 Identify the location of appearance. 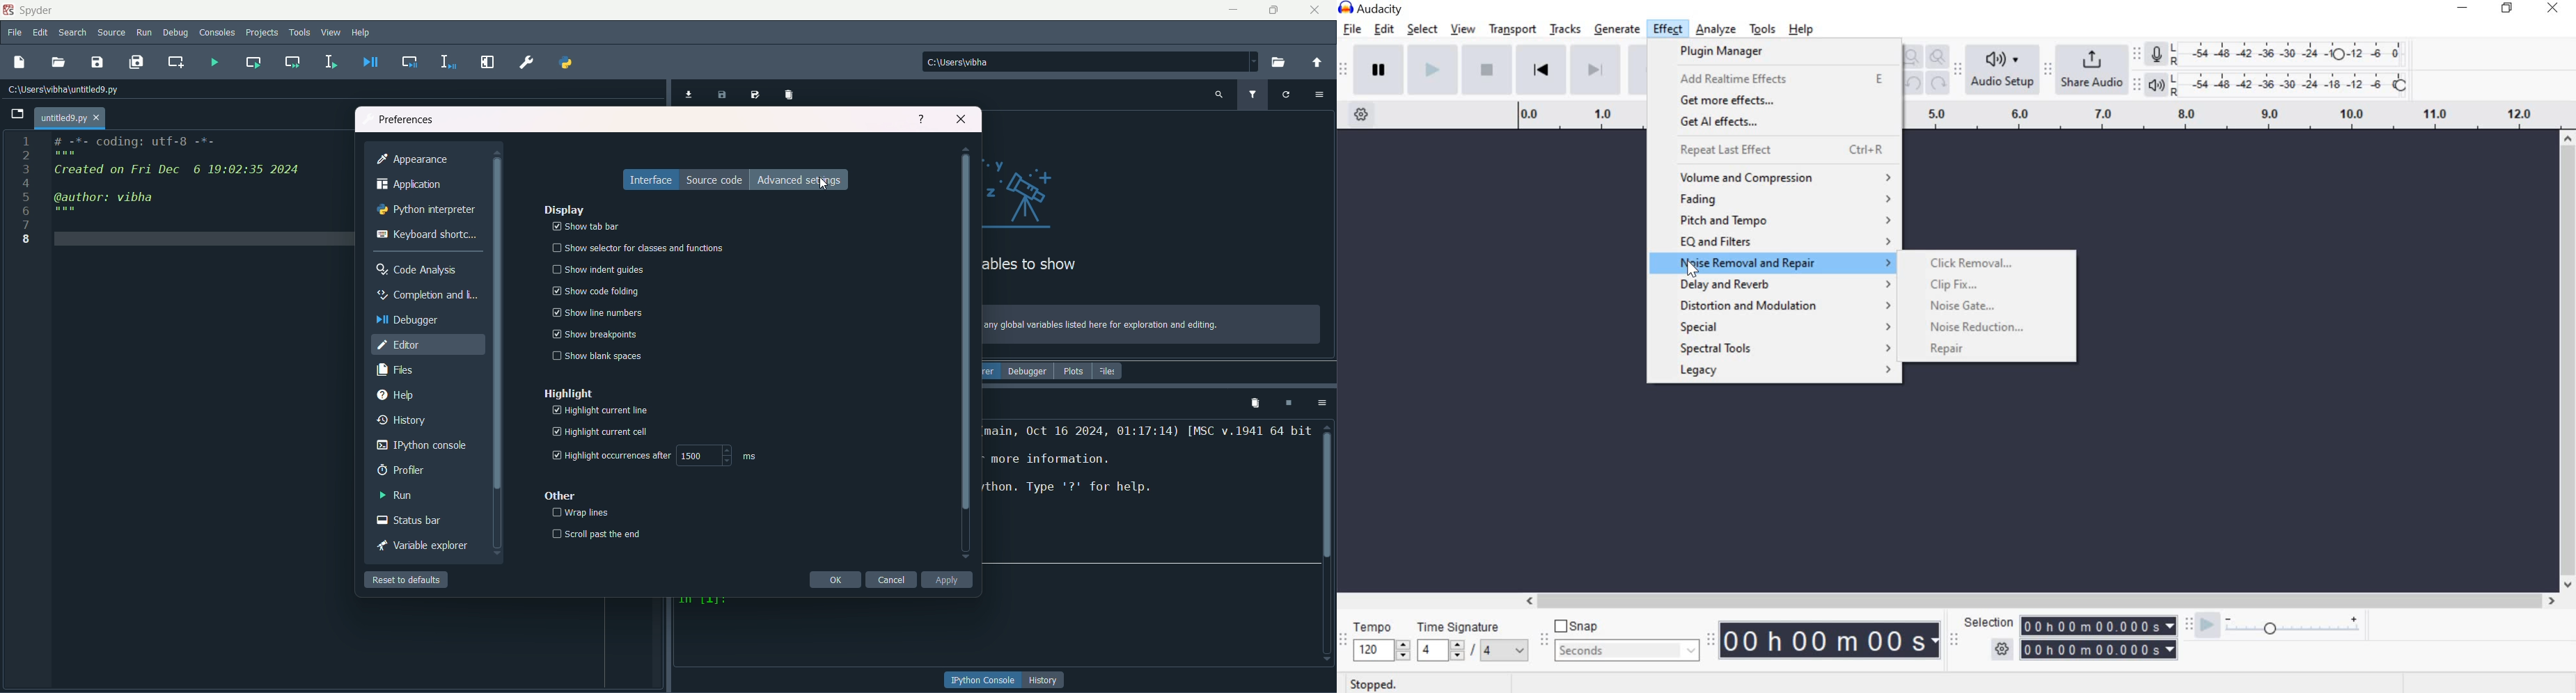
(414, 159).